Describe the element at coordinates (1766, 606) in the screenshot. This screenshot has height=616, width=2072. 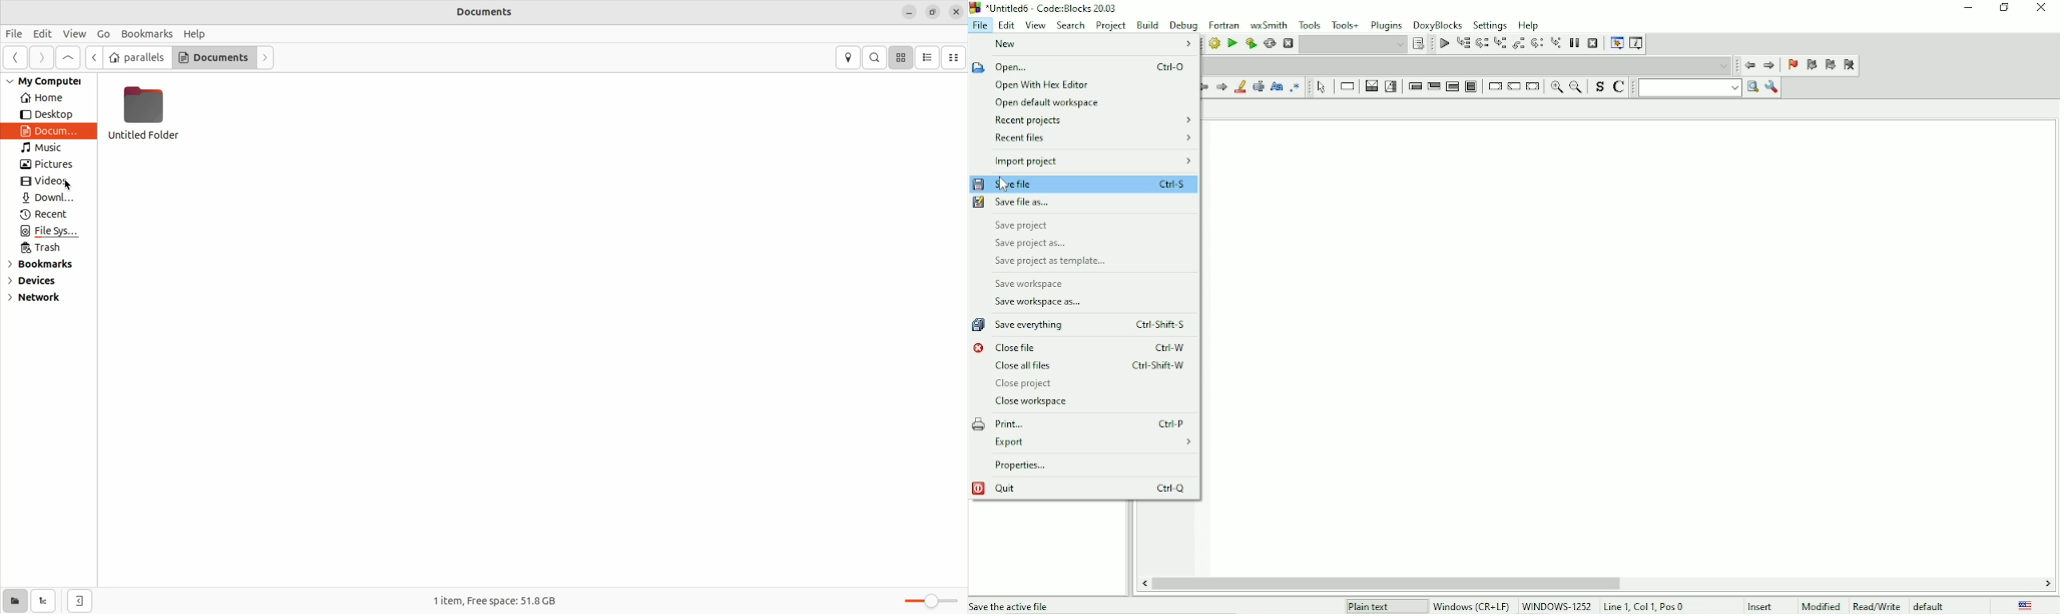
I see `Insert` at that location.